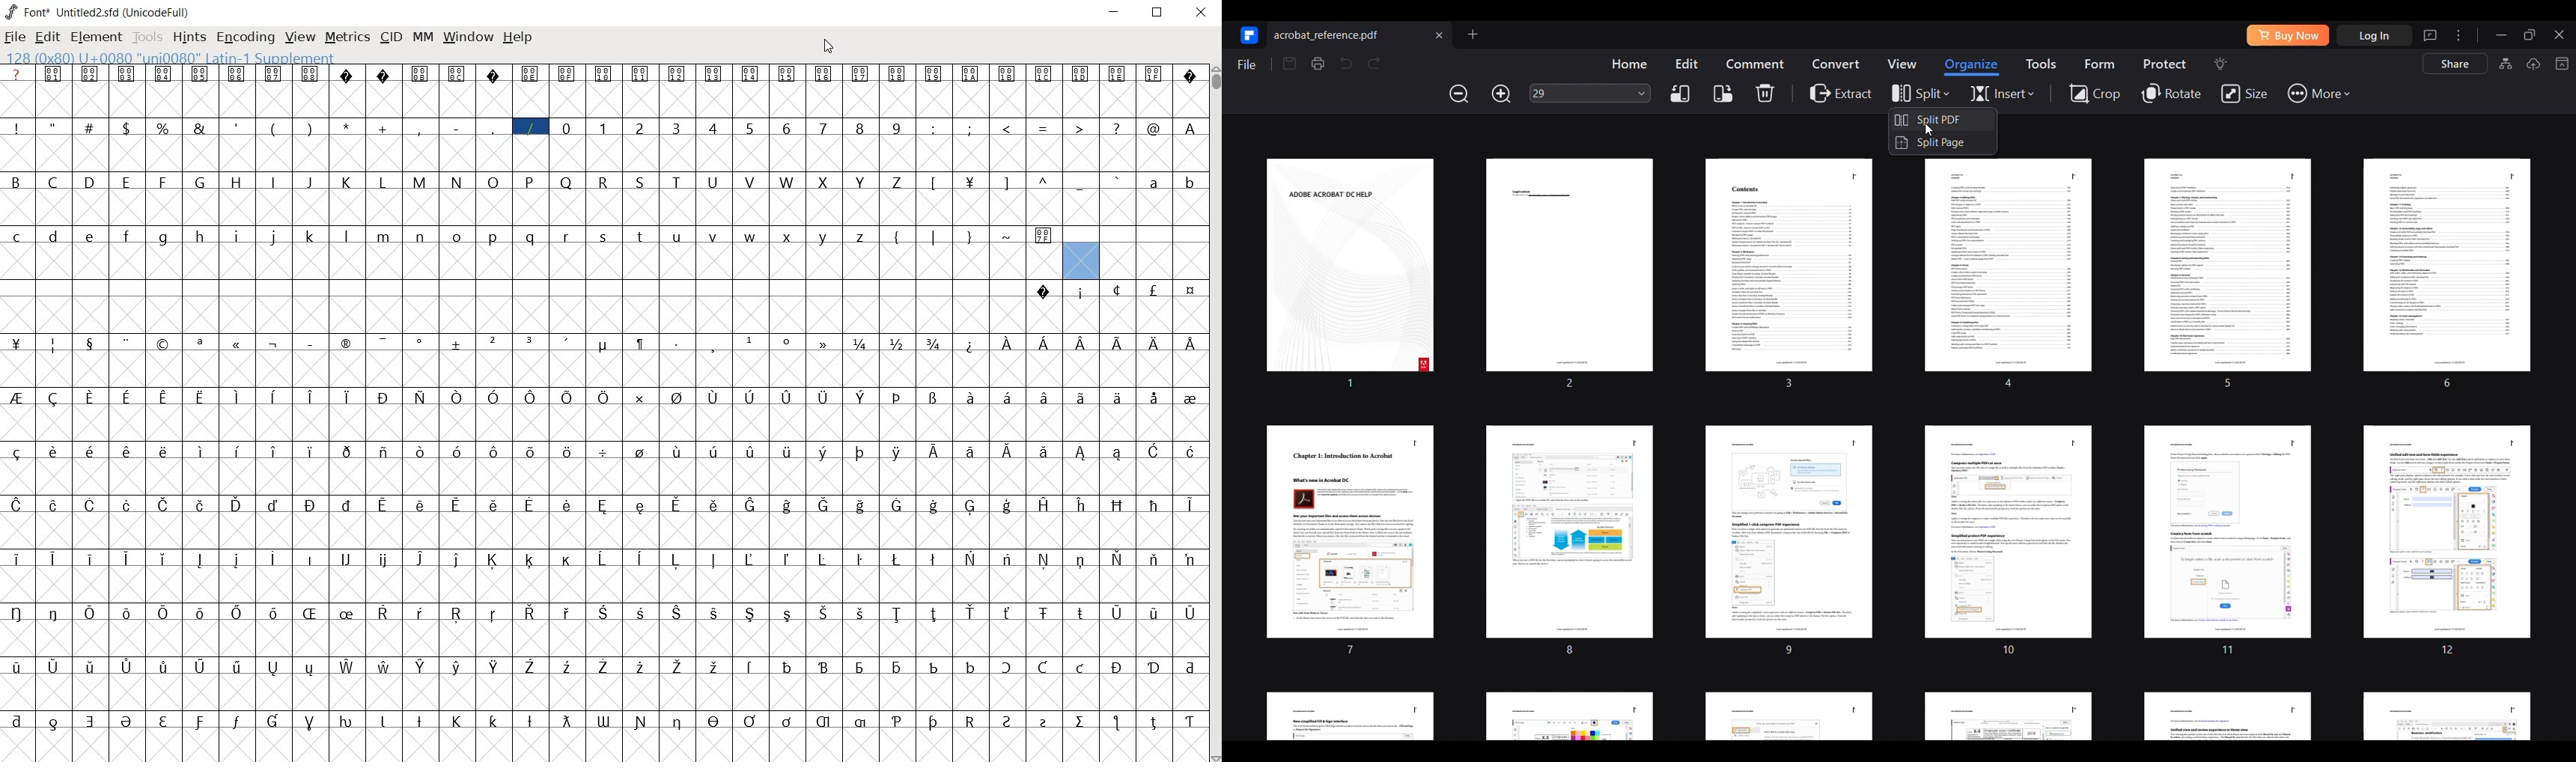 The image size is (2576, 784). What do you see at coordinates (347, 183) in the screenshot?
I see `glyph` at bounding box center [347, 183].